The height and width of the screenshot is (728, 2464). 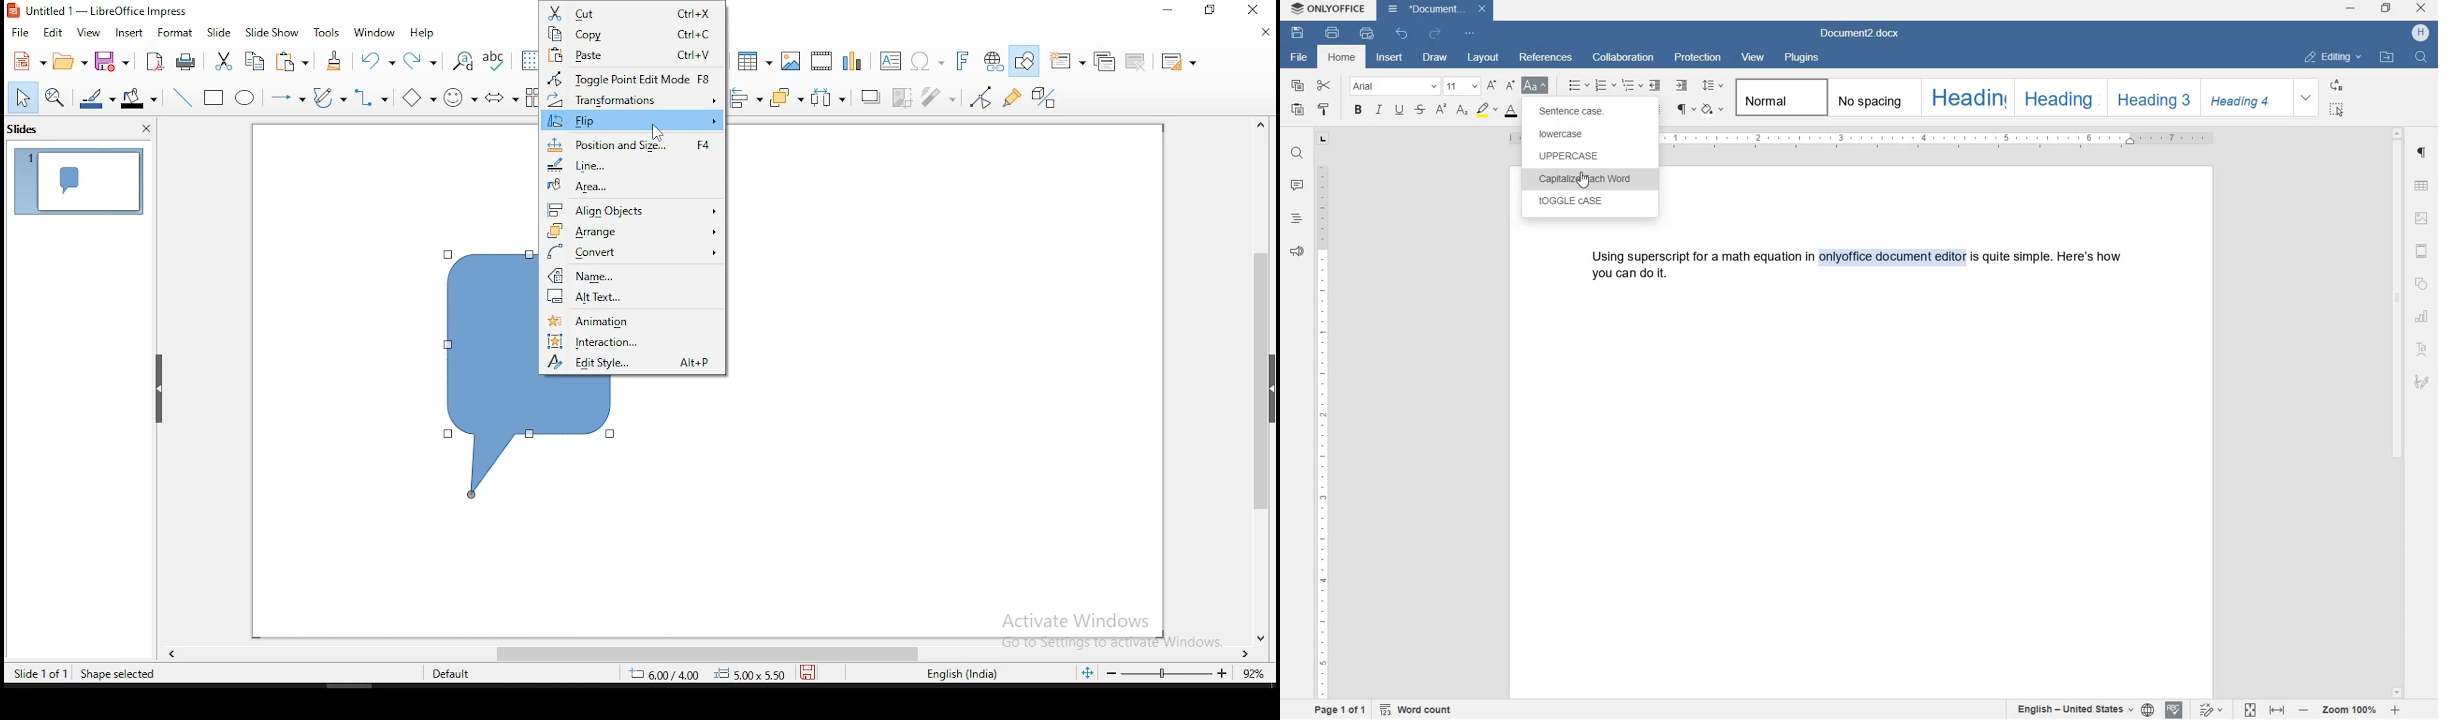 What do you see at coordinates (1169, 675) in the screenshot?
I see `zoom slider` at bounding box center [1169, 675].